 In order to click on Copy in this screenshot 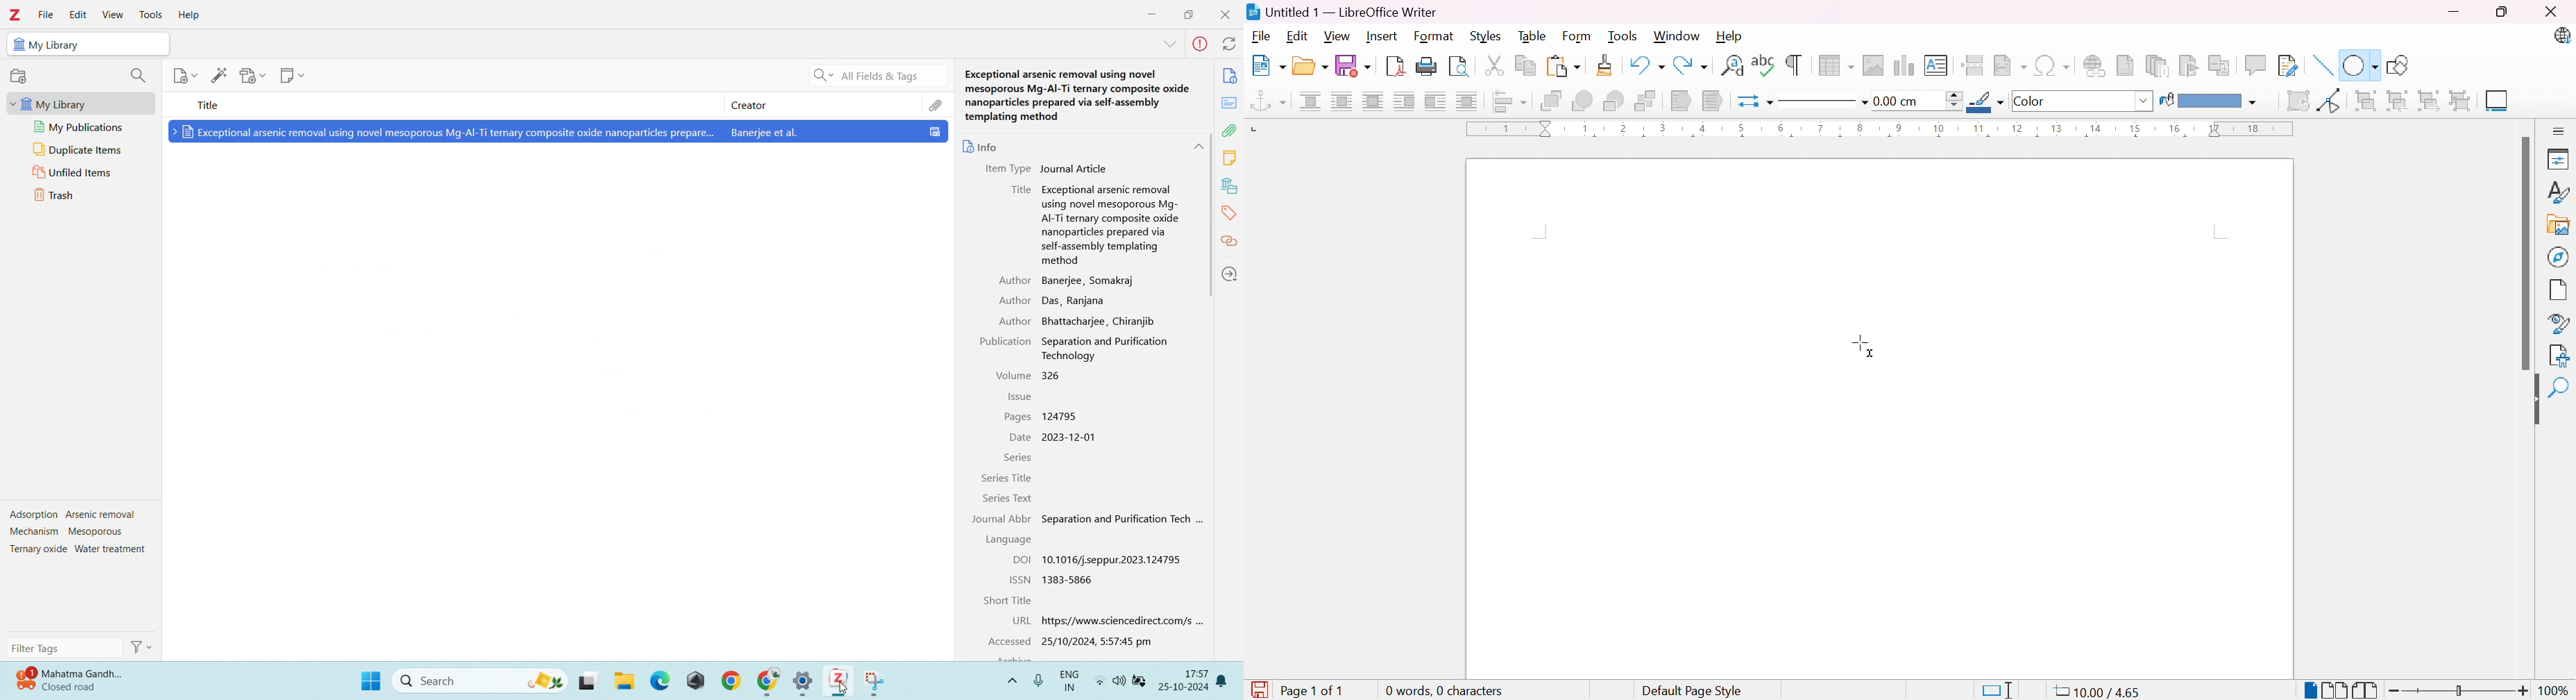, I will do `click(1526, 67)`.